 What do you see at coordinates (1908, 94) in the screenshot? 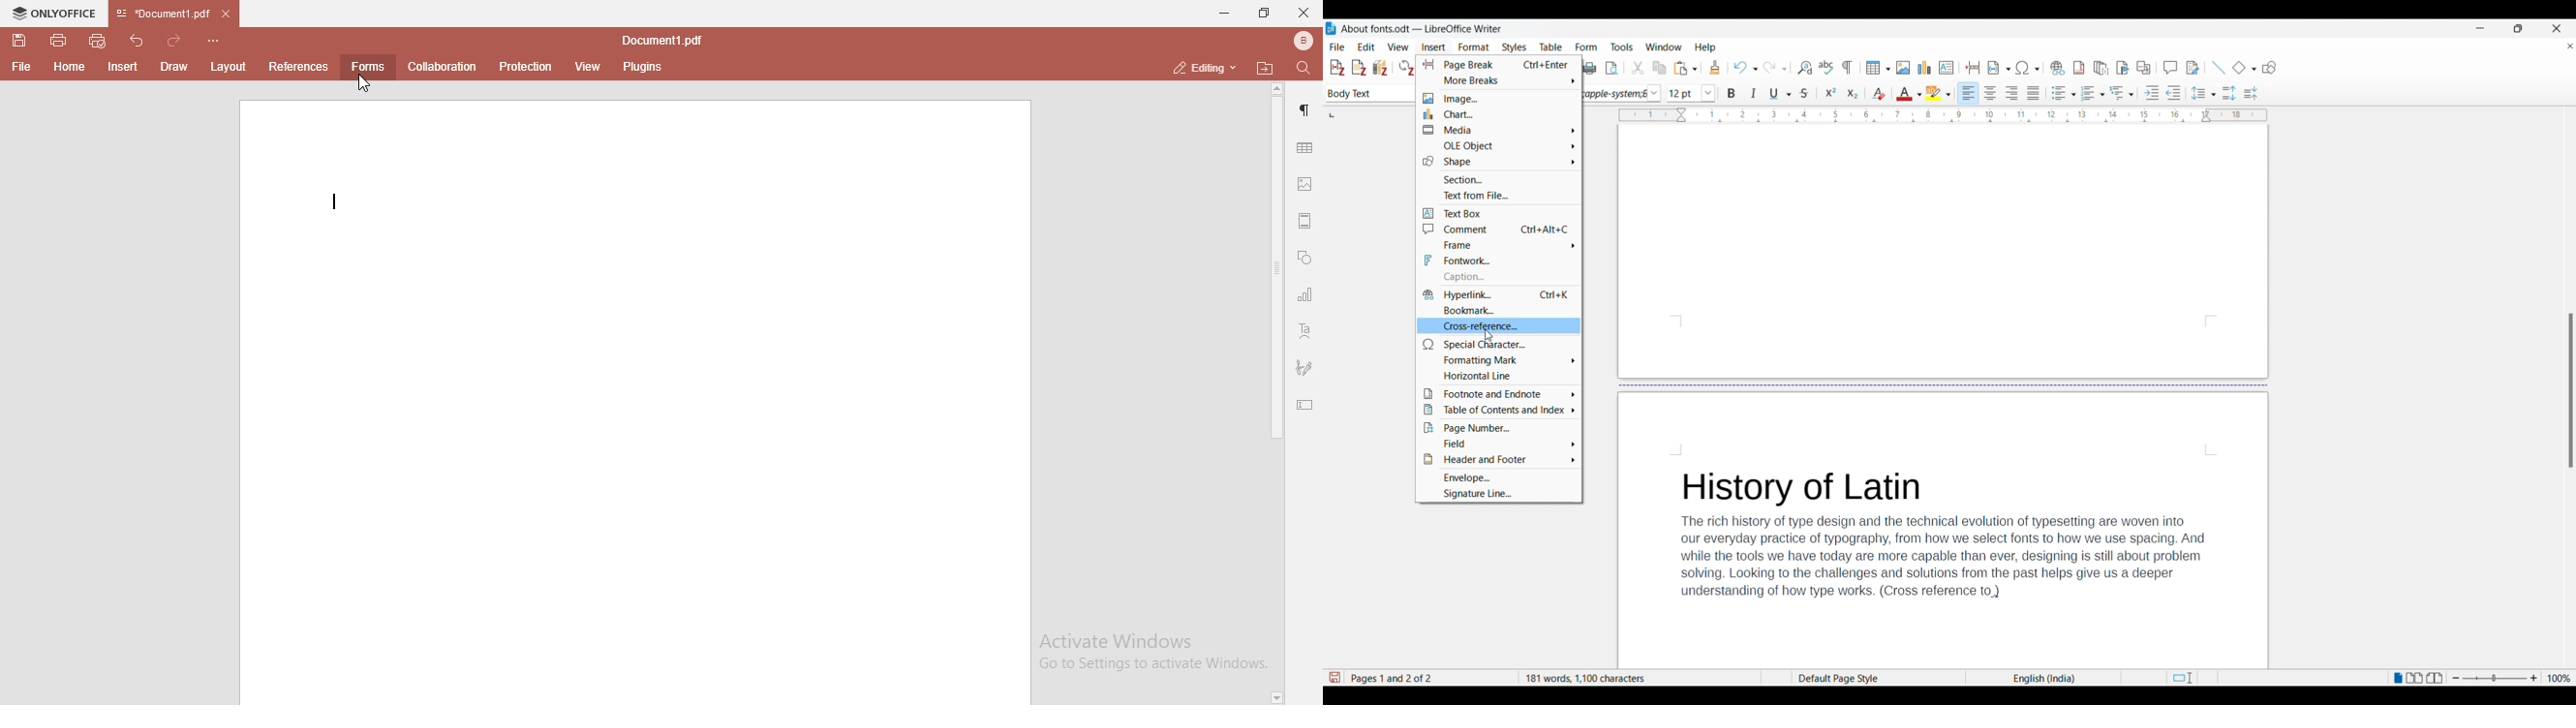
I see `Text color options` at bounding box center [1908, 94].